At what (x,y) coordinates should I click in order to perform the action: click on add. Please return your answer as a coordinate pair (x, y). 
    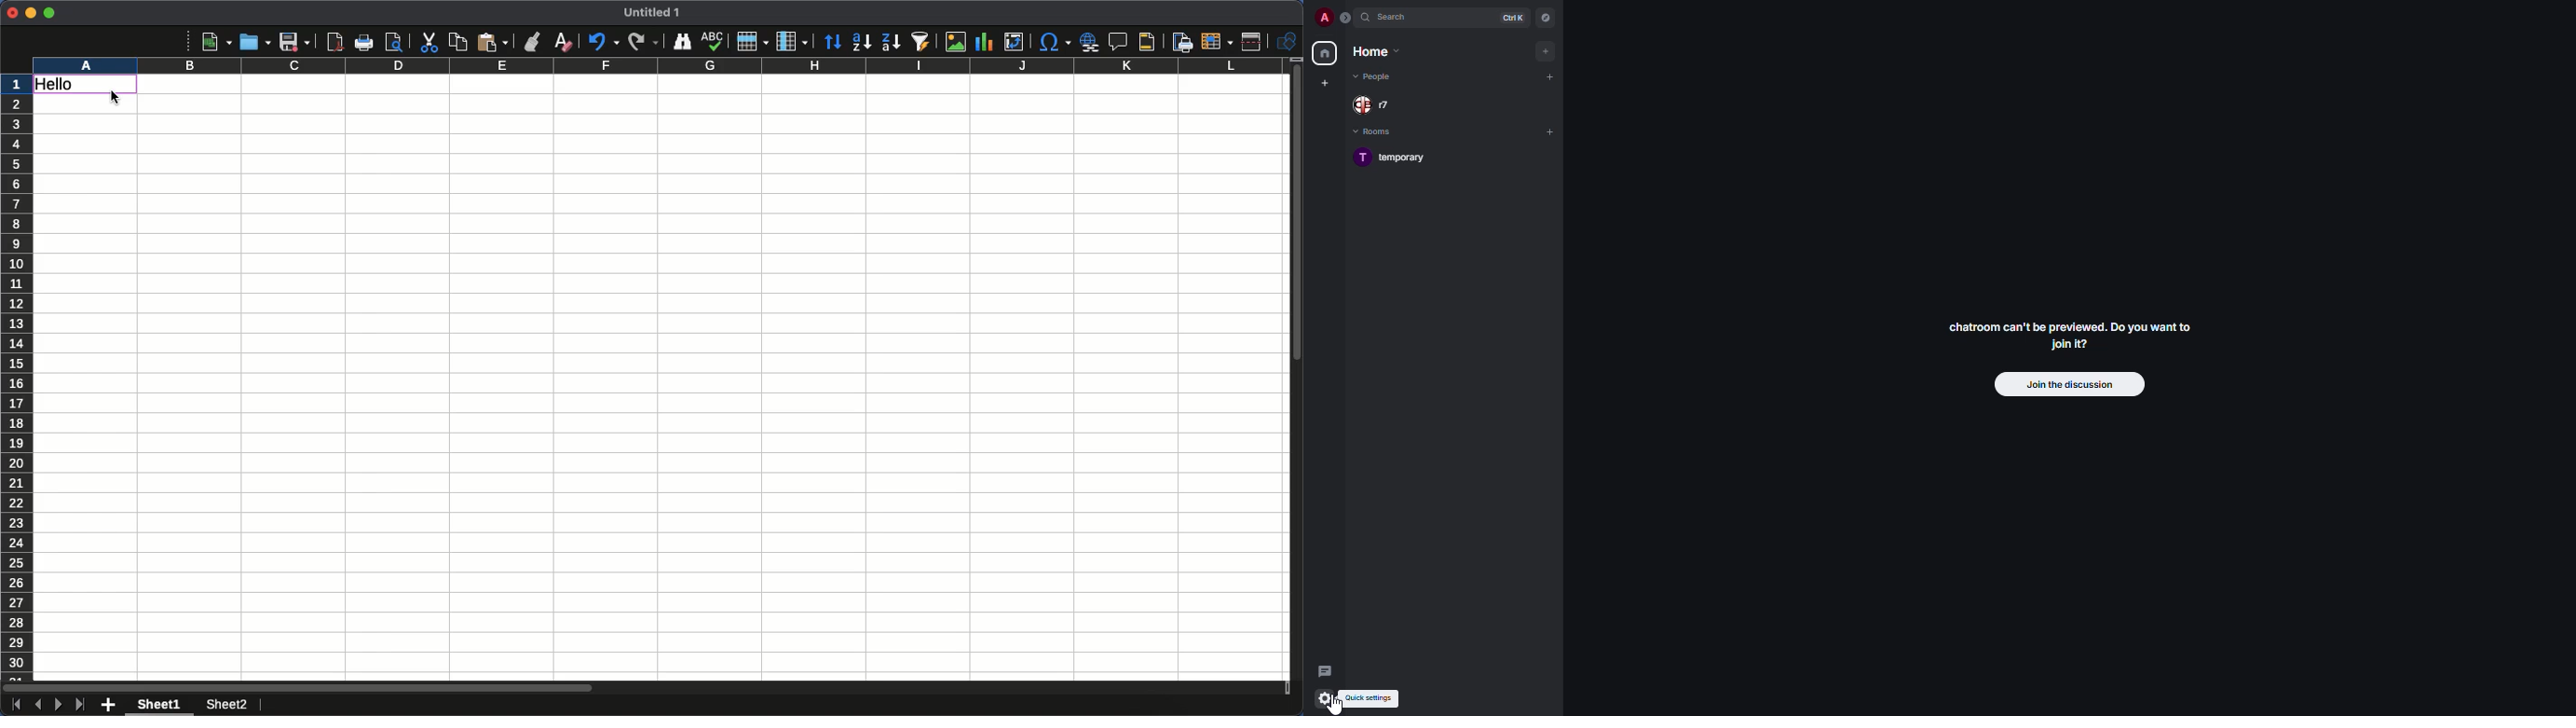
    Looking at the image, I should click on (1550, 132).